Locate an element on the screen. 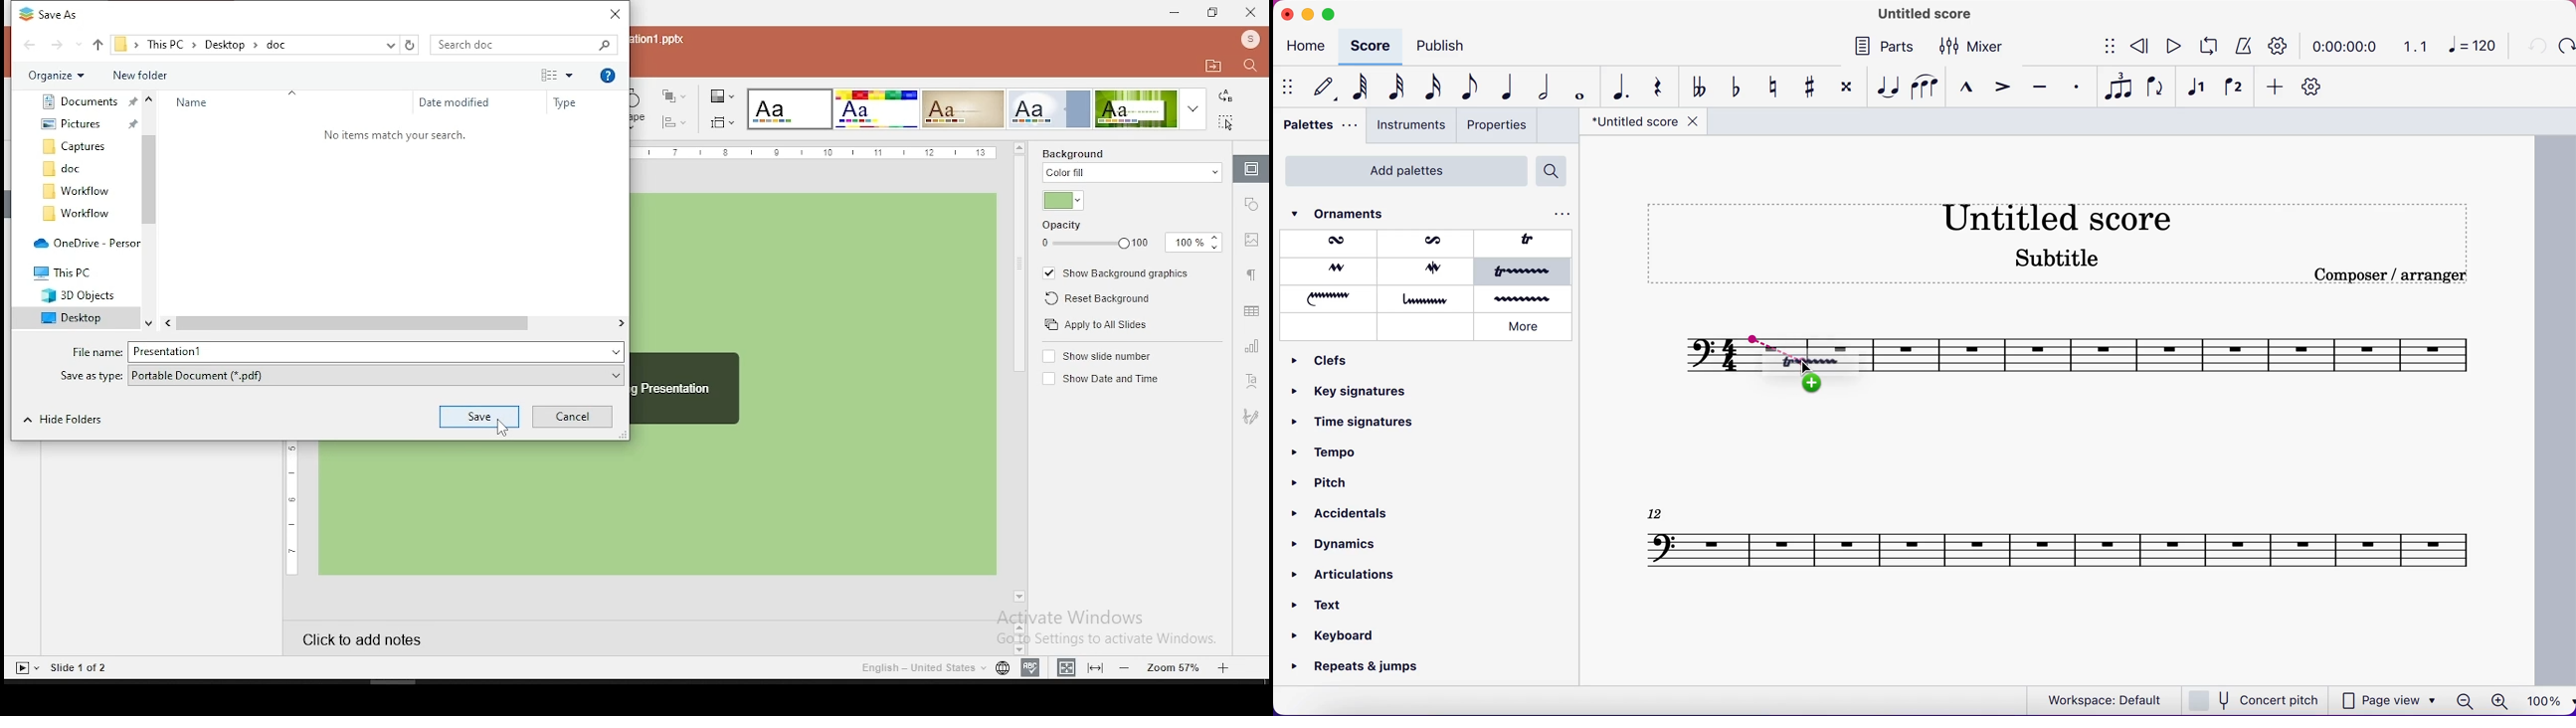 The image size is (2576, 728). minimize is located at coordinates (1172, 12).